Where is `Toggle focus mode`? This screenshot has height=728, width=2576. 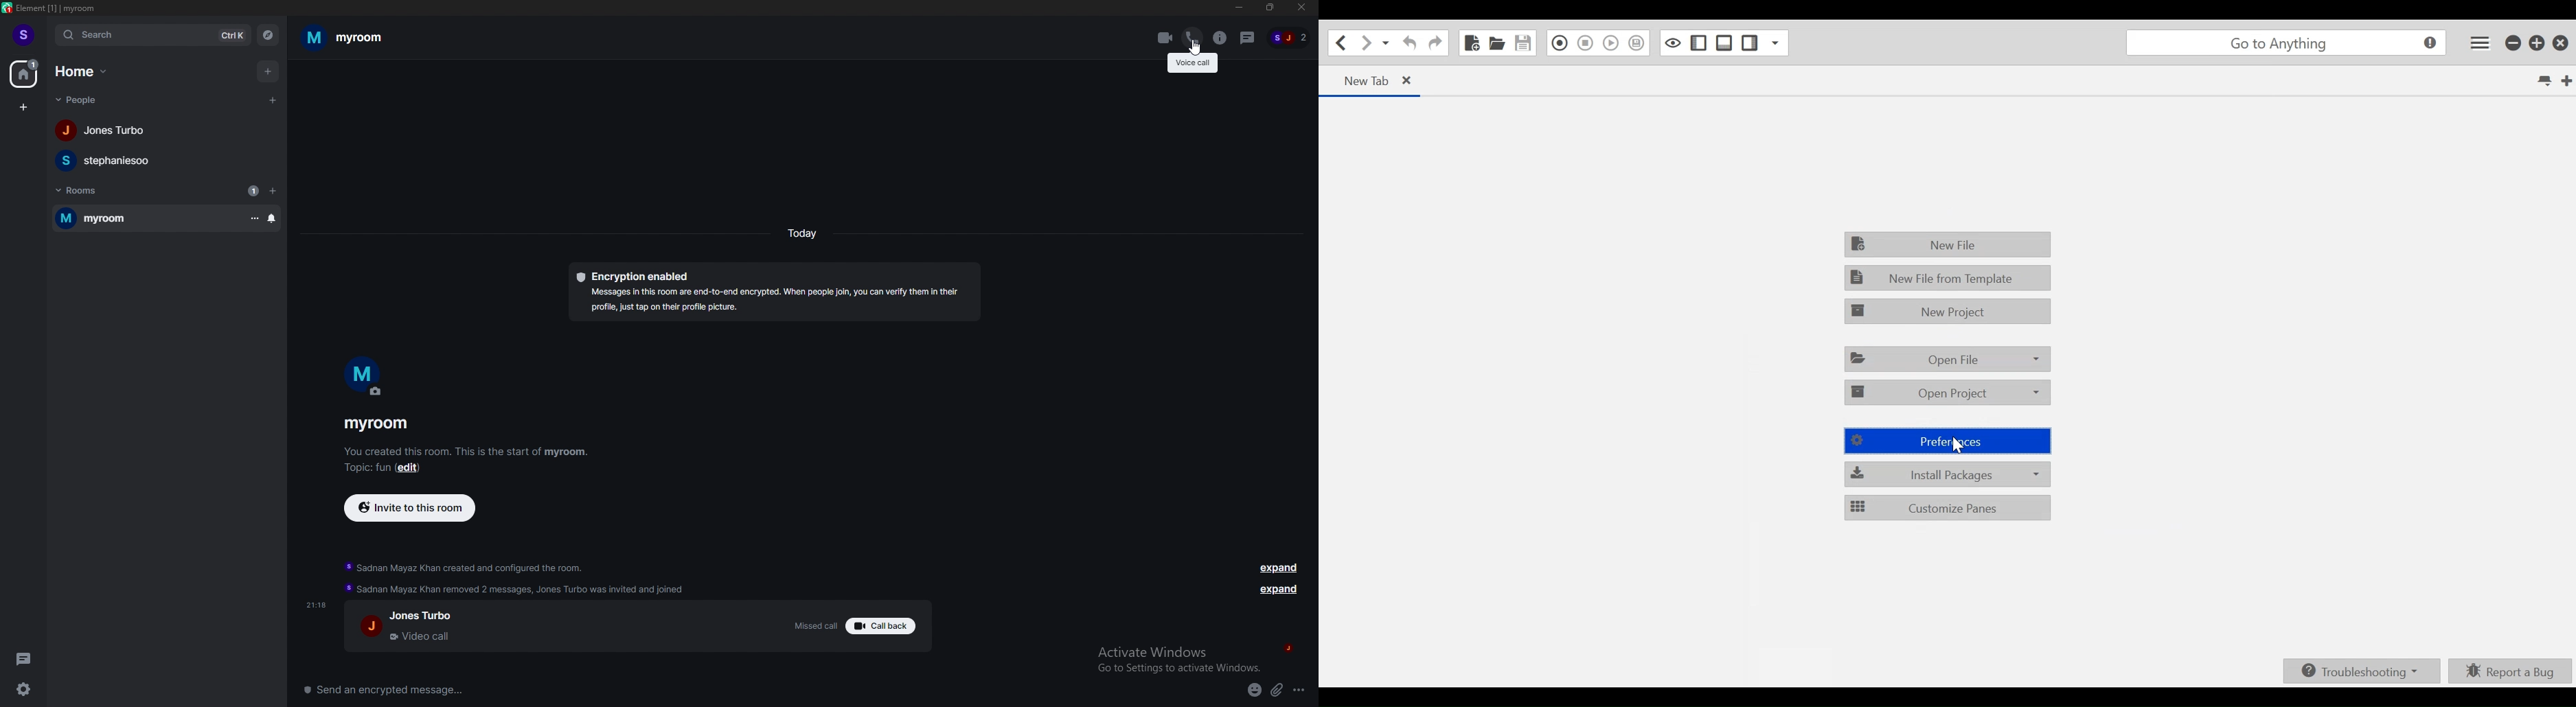
Toggle focus mode is located at coordinates (1672, 43).